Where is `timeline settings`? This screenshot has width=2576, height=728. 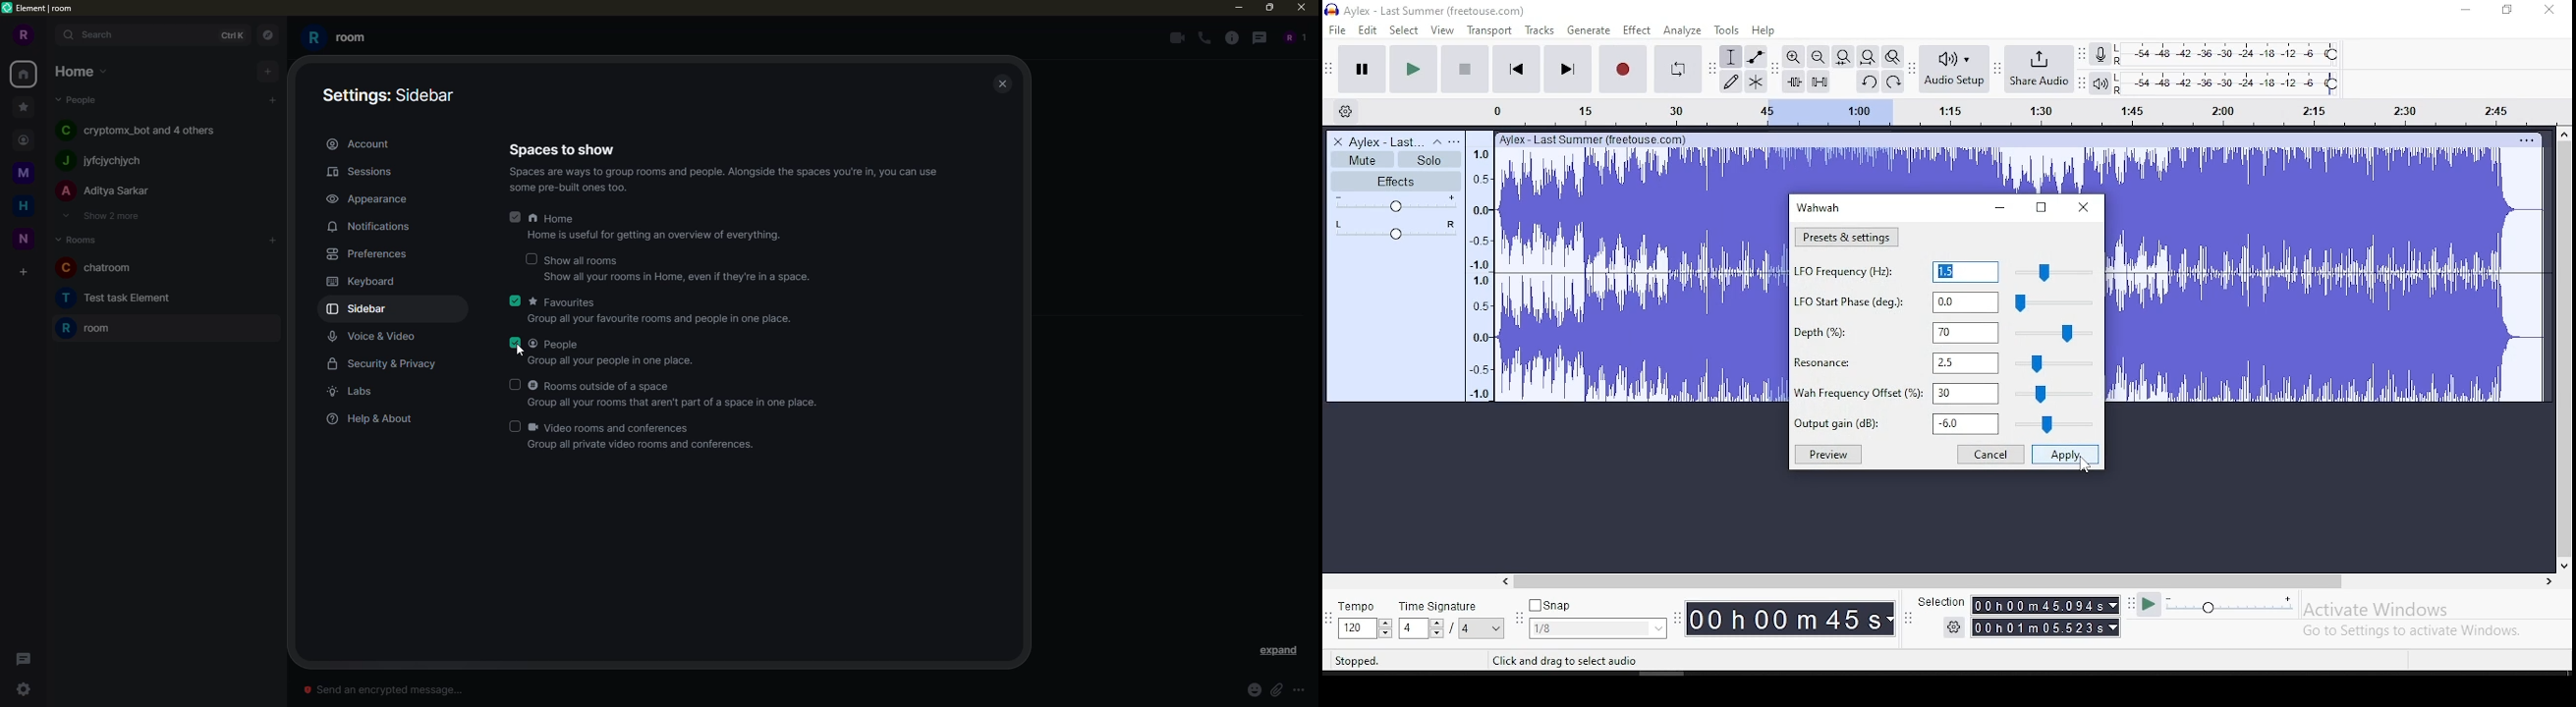 timeline settings is located at coordinates (1346, 110).